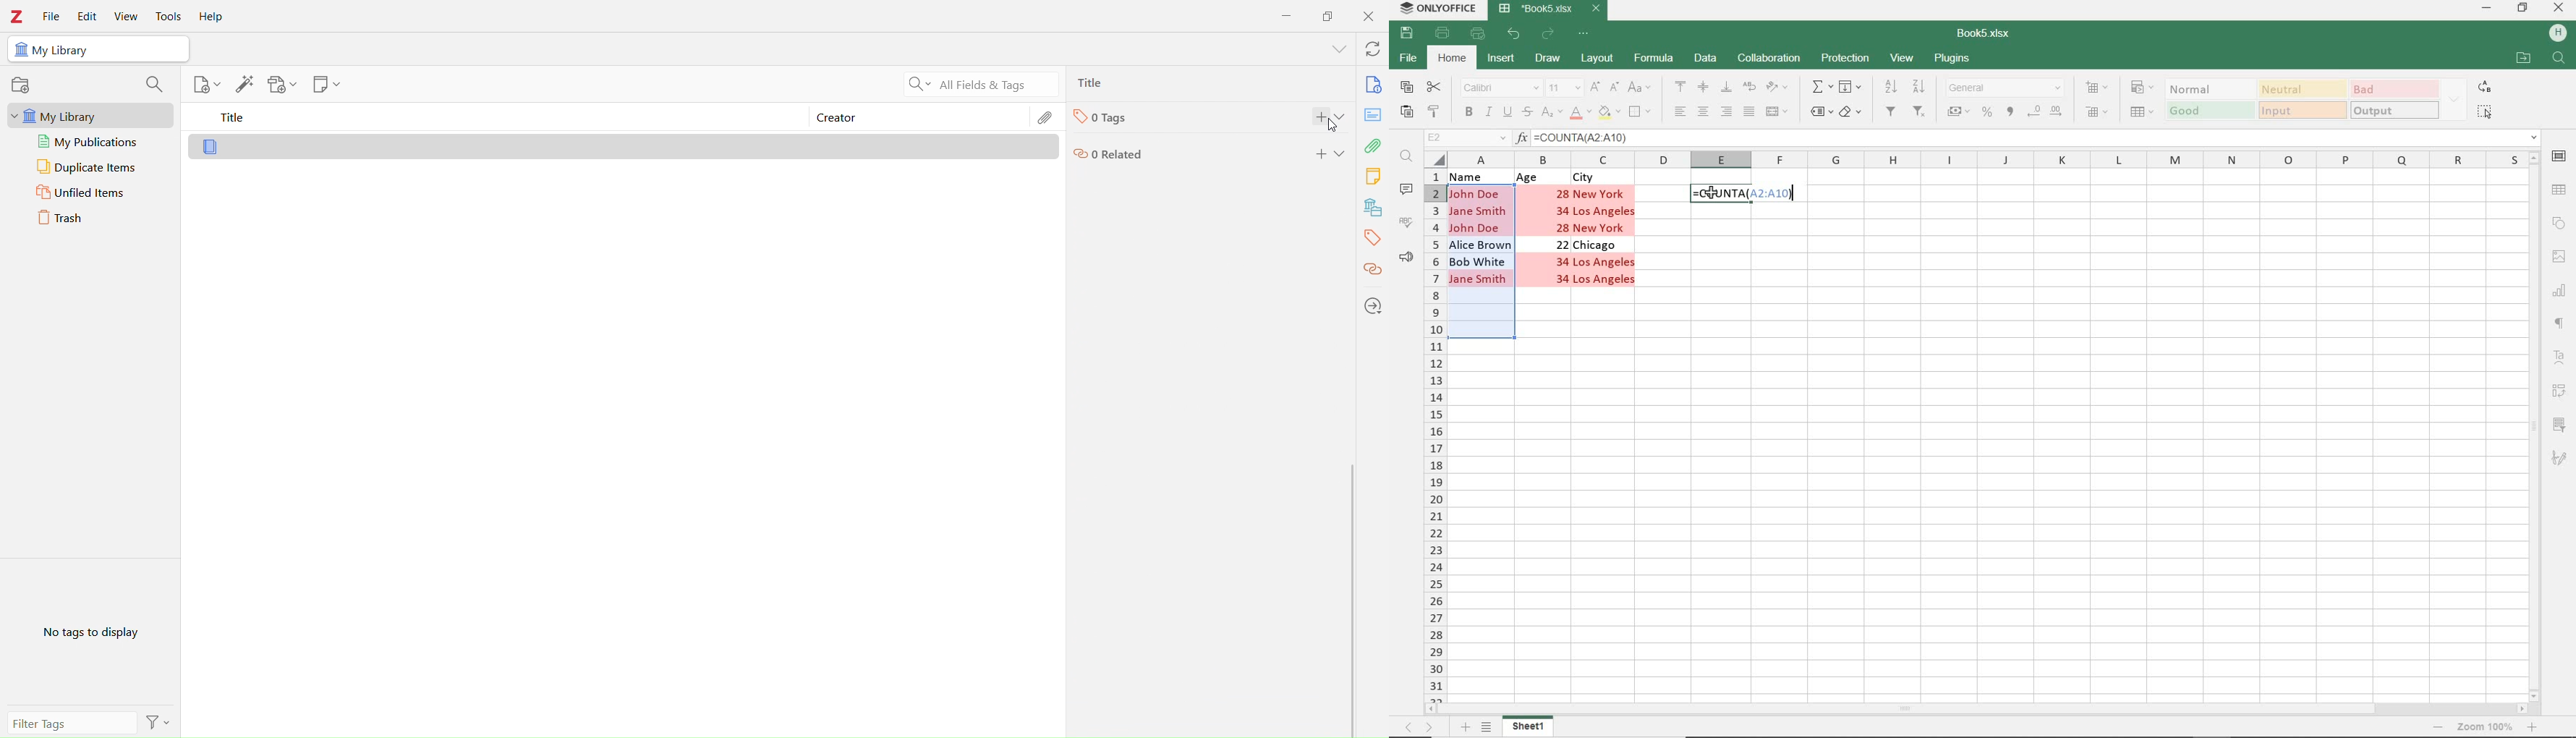 Image resolution: width=2576 pixels, height=756 pixels. What do you see at coordinates (1501, 60) in the screenshot?
I see `INSERT` at bounding box center [1501, 60].